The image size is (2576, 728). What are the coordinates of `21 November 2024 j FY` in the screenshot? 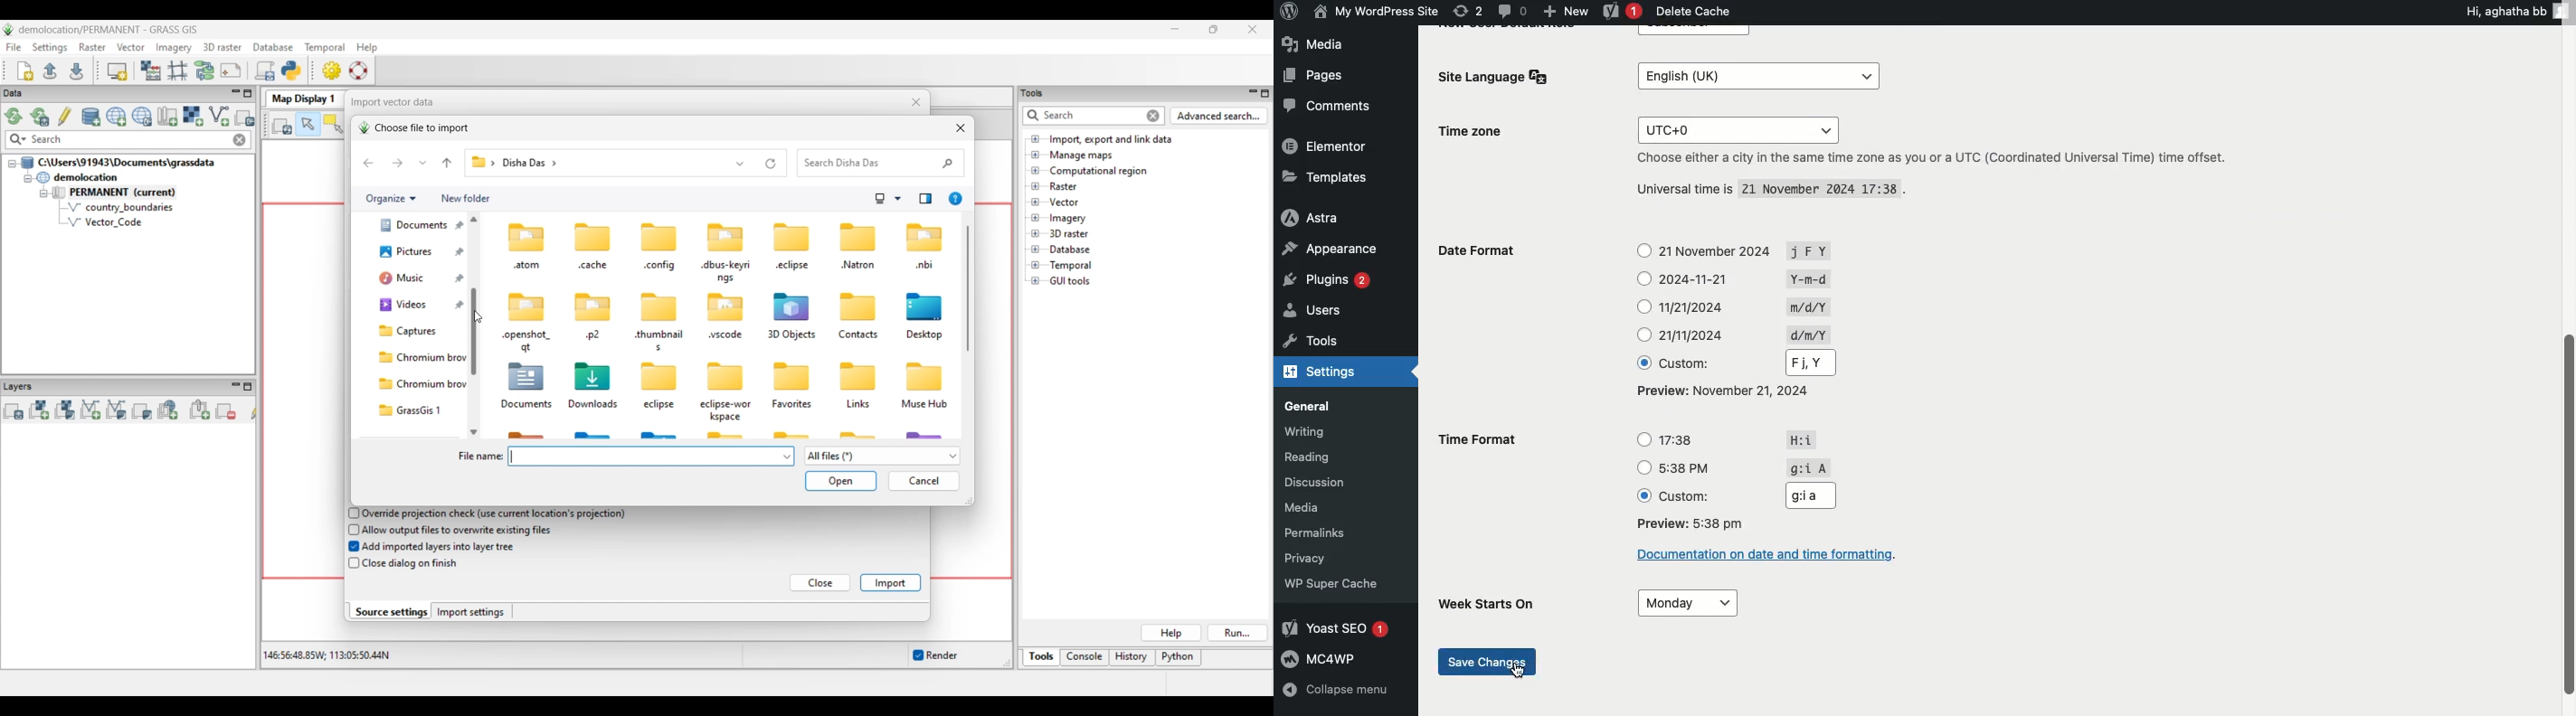 It's located at (1722, 247).